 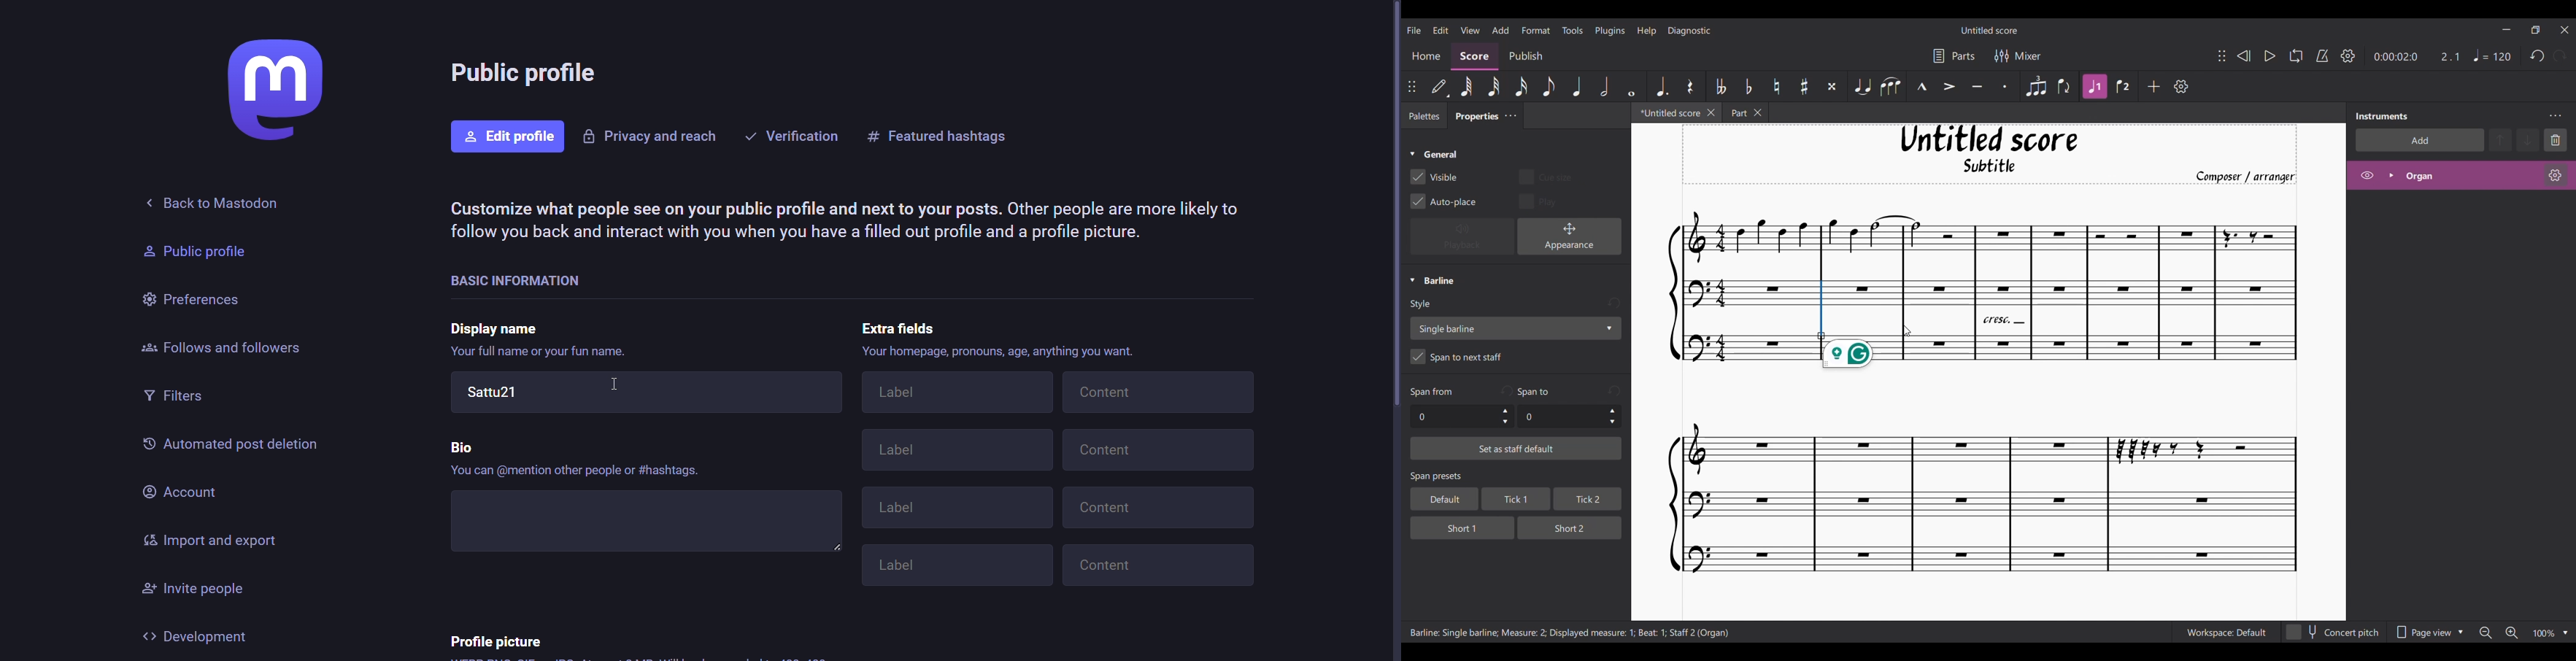 What do you see at coordinates (2556, 175) in the screenshot?
I see `Organ settings` at bounding box center [2556, 175].